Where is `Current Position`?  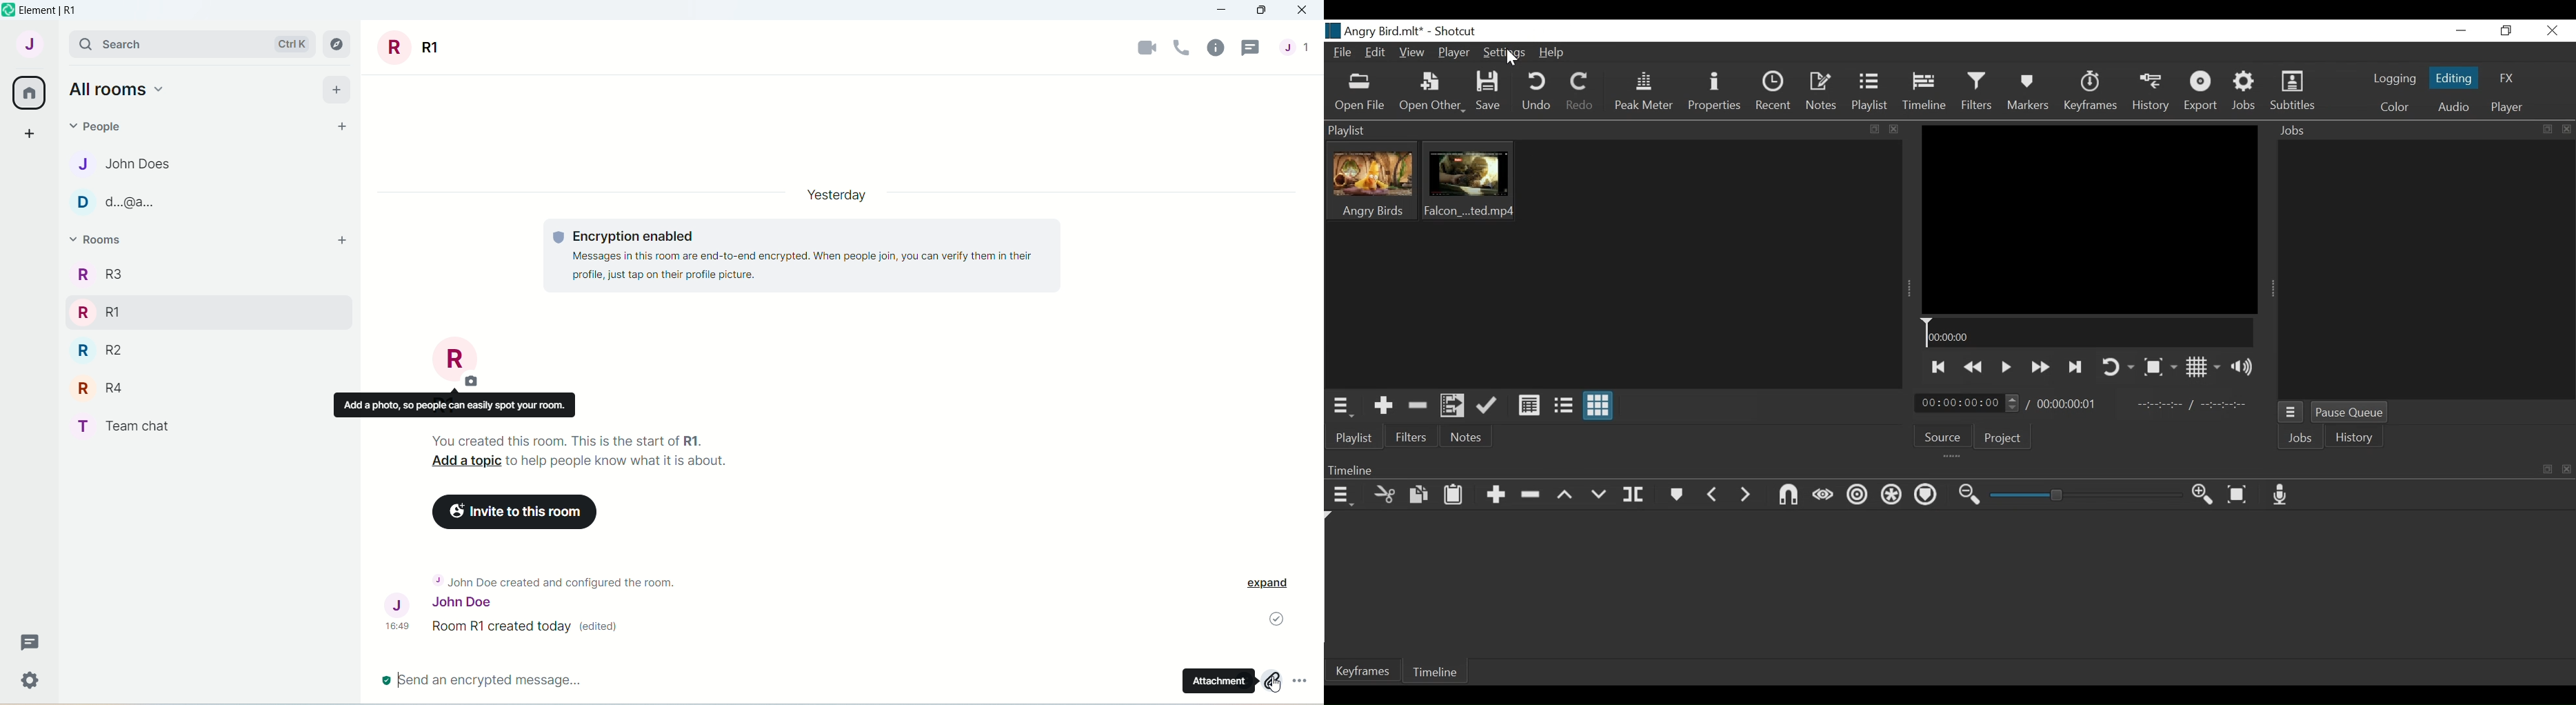 Current Position is located at coordinates (1967, 402).